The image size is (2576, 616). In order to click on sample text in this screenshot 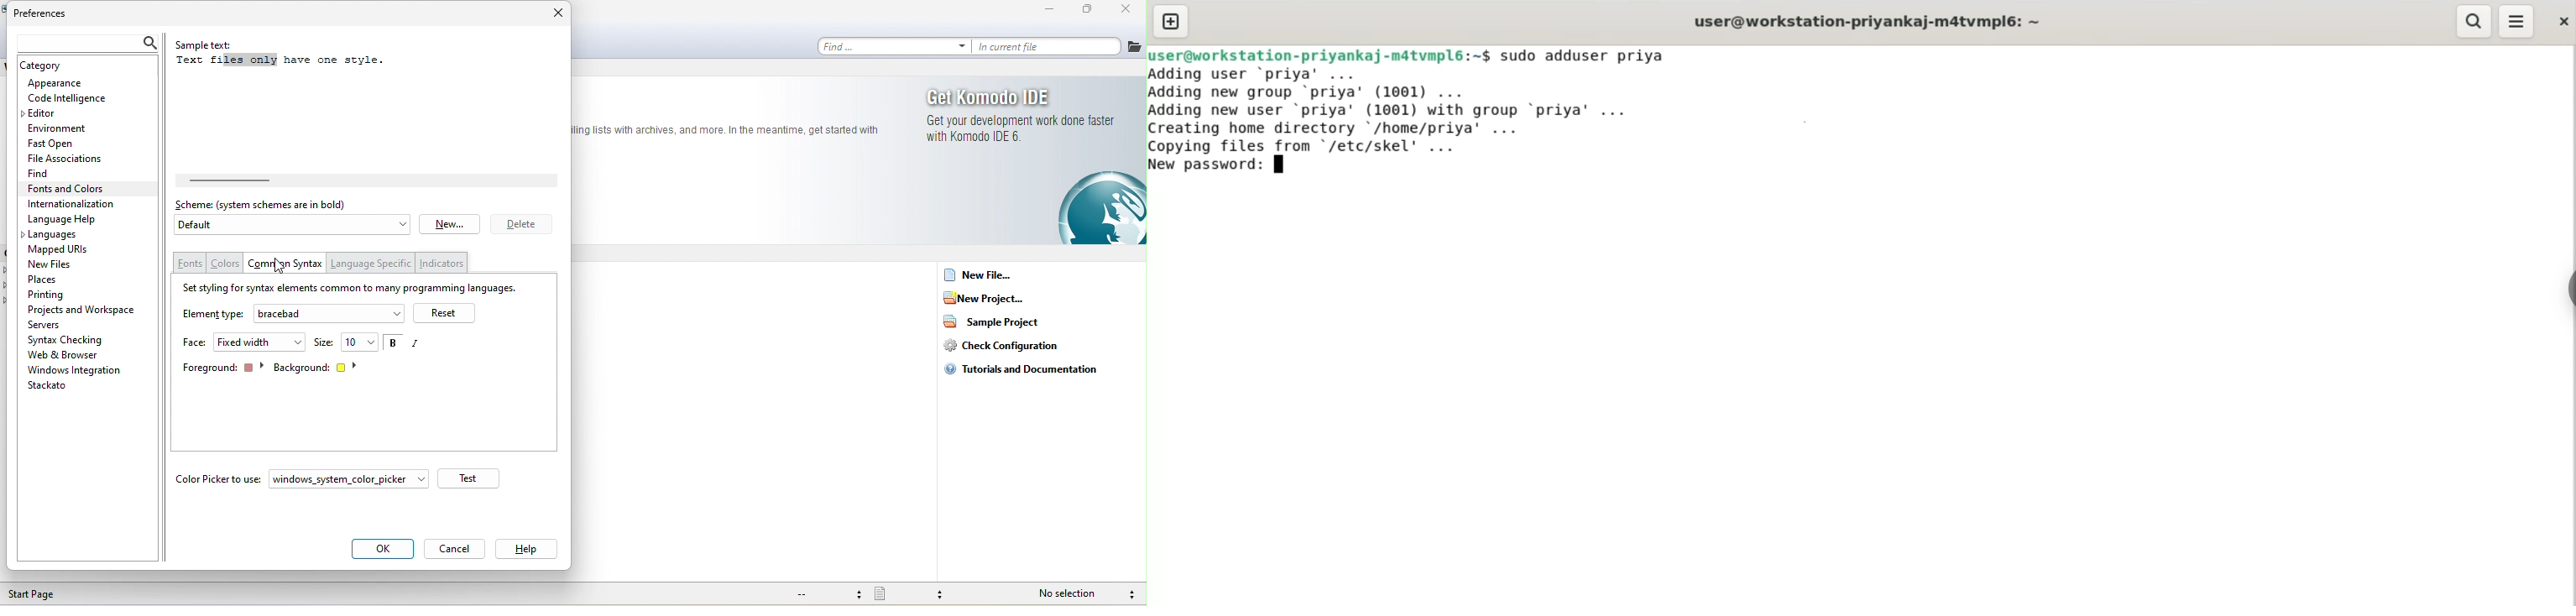, I will do `click(296, 56)`.